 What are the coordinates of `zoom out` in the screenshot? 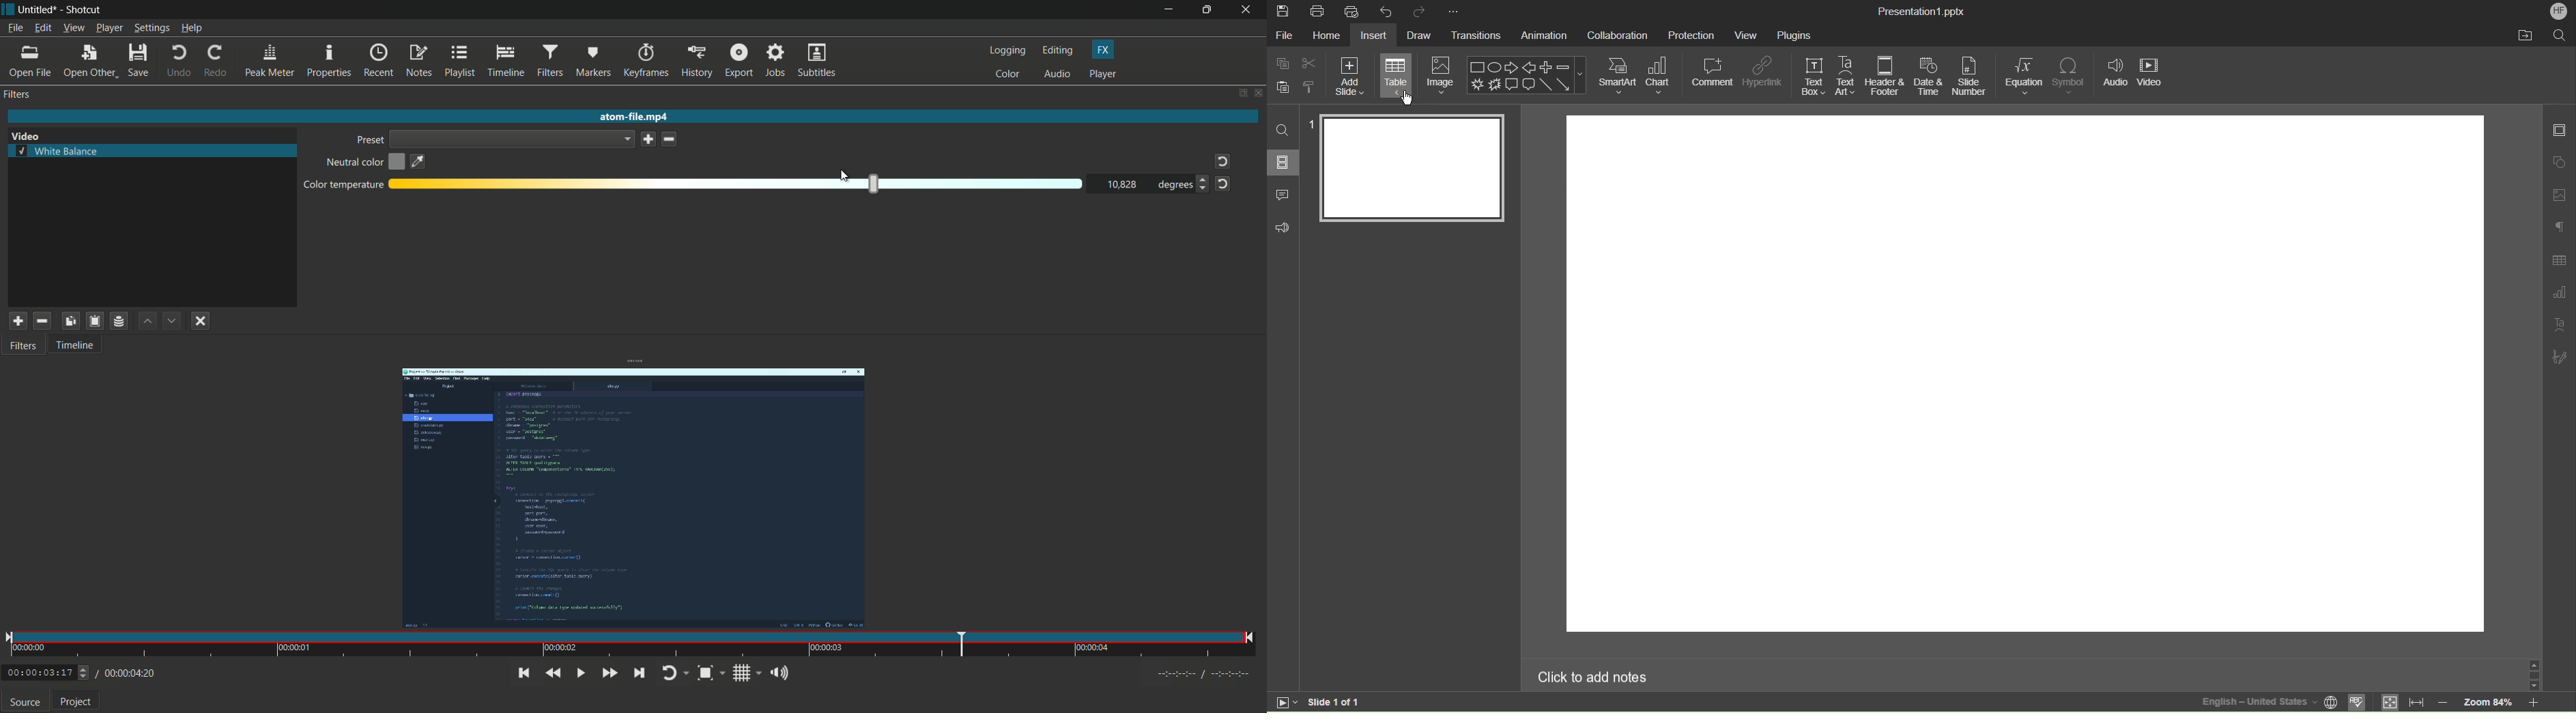 It's located at (2443, 702).